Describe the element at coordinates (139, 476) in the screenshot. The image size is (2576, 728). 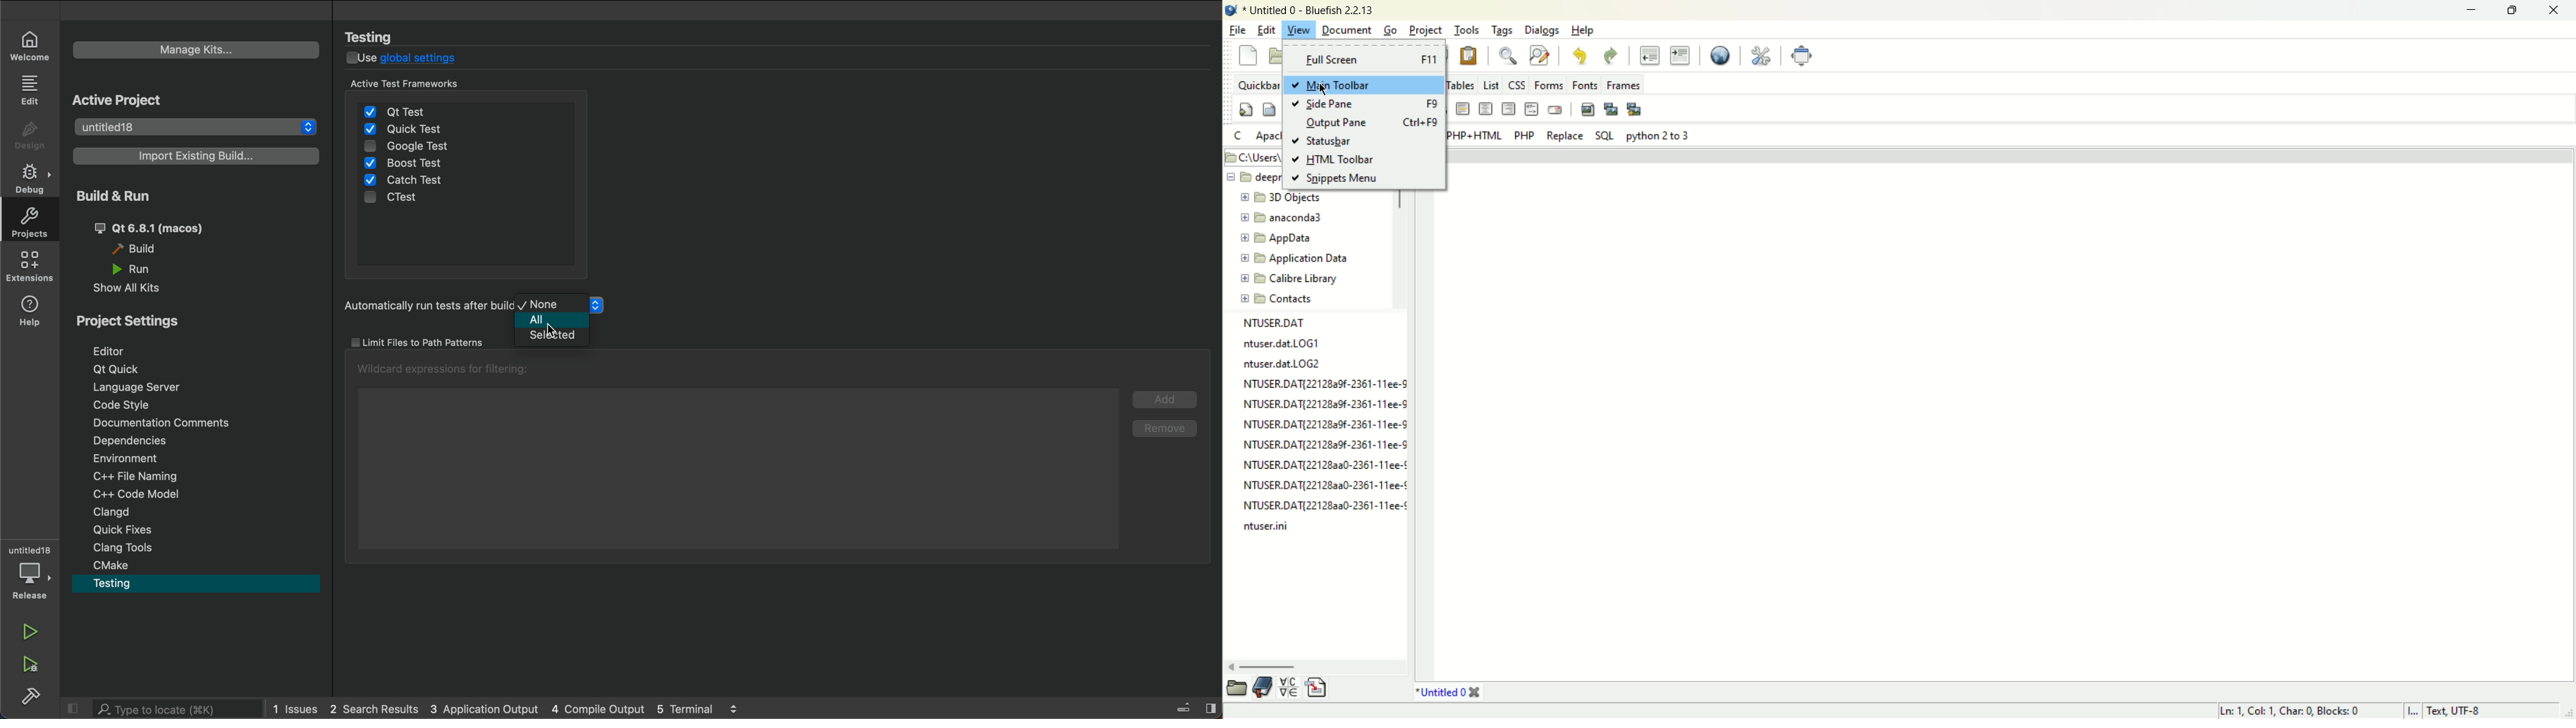
I see `c++ file naming` at that location.